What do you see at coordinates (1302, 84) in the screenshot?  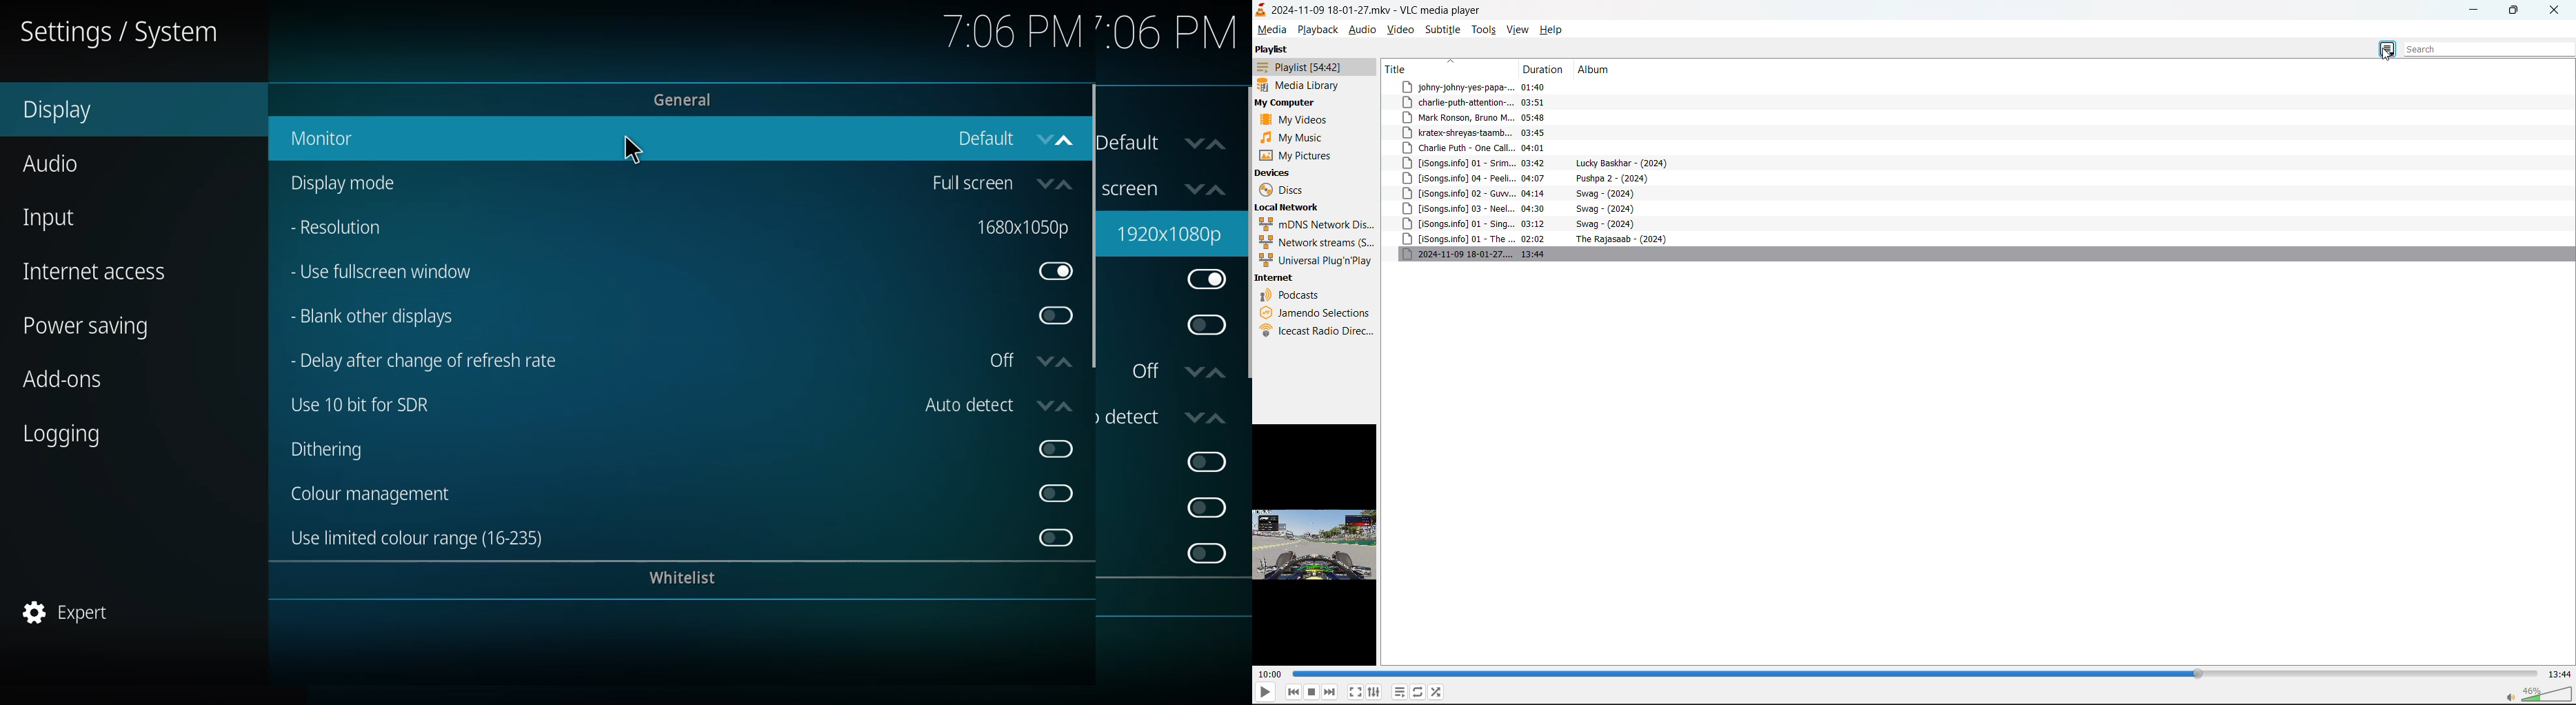 I see `media library` at bounding box center [1302, 84].